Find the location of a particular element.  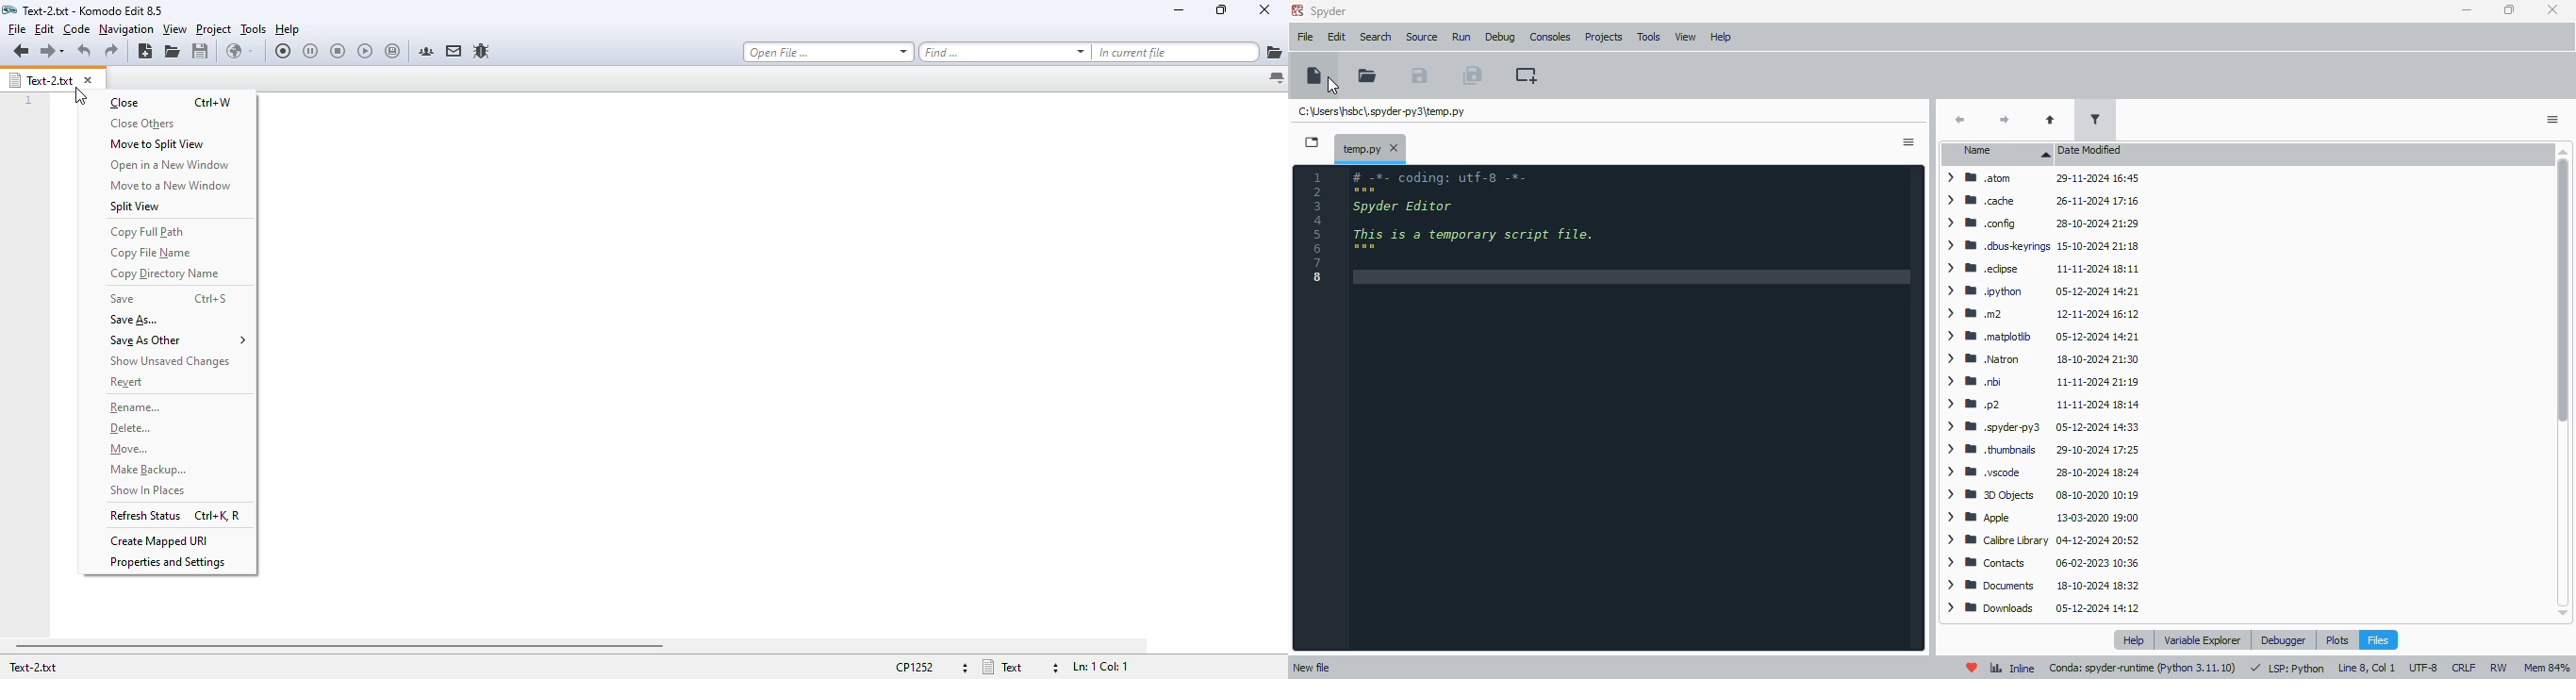

> WB spyderpy3 05-12-2024 14:33 is located at coordinates (2041, 427).